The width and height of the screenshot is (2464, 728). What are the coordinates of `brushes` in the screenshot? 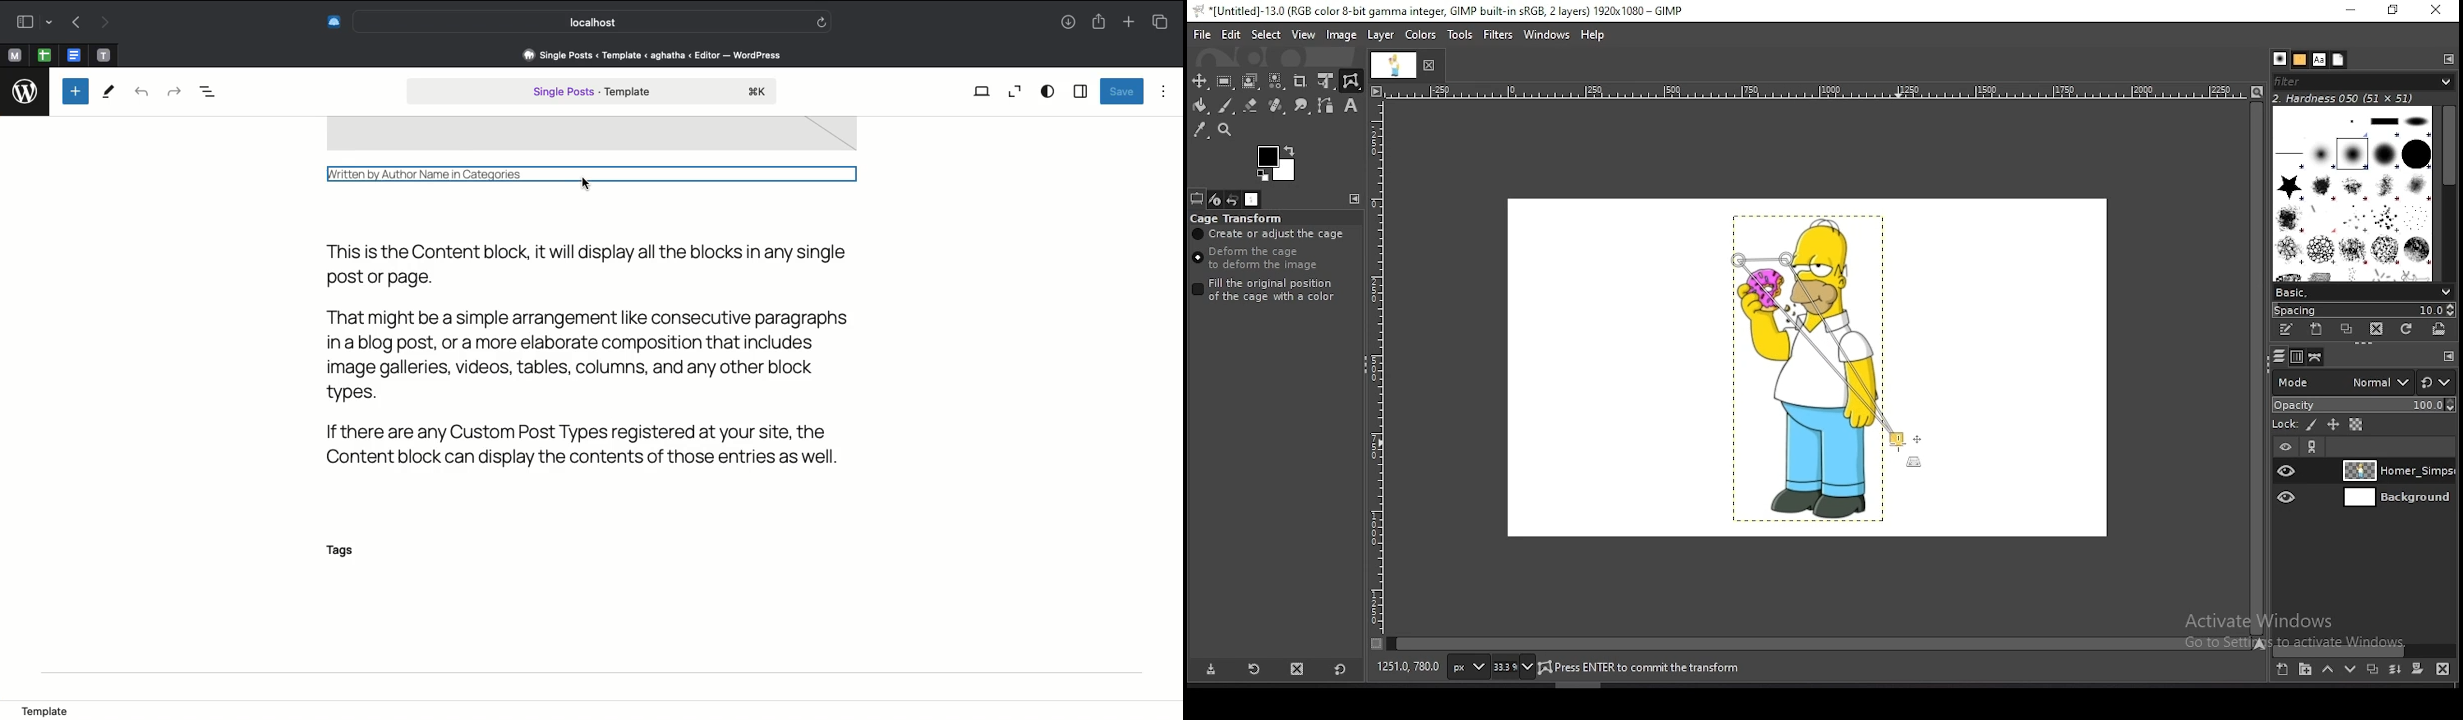 It's located at (2354, 192).